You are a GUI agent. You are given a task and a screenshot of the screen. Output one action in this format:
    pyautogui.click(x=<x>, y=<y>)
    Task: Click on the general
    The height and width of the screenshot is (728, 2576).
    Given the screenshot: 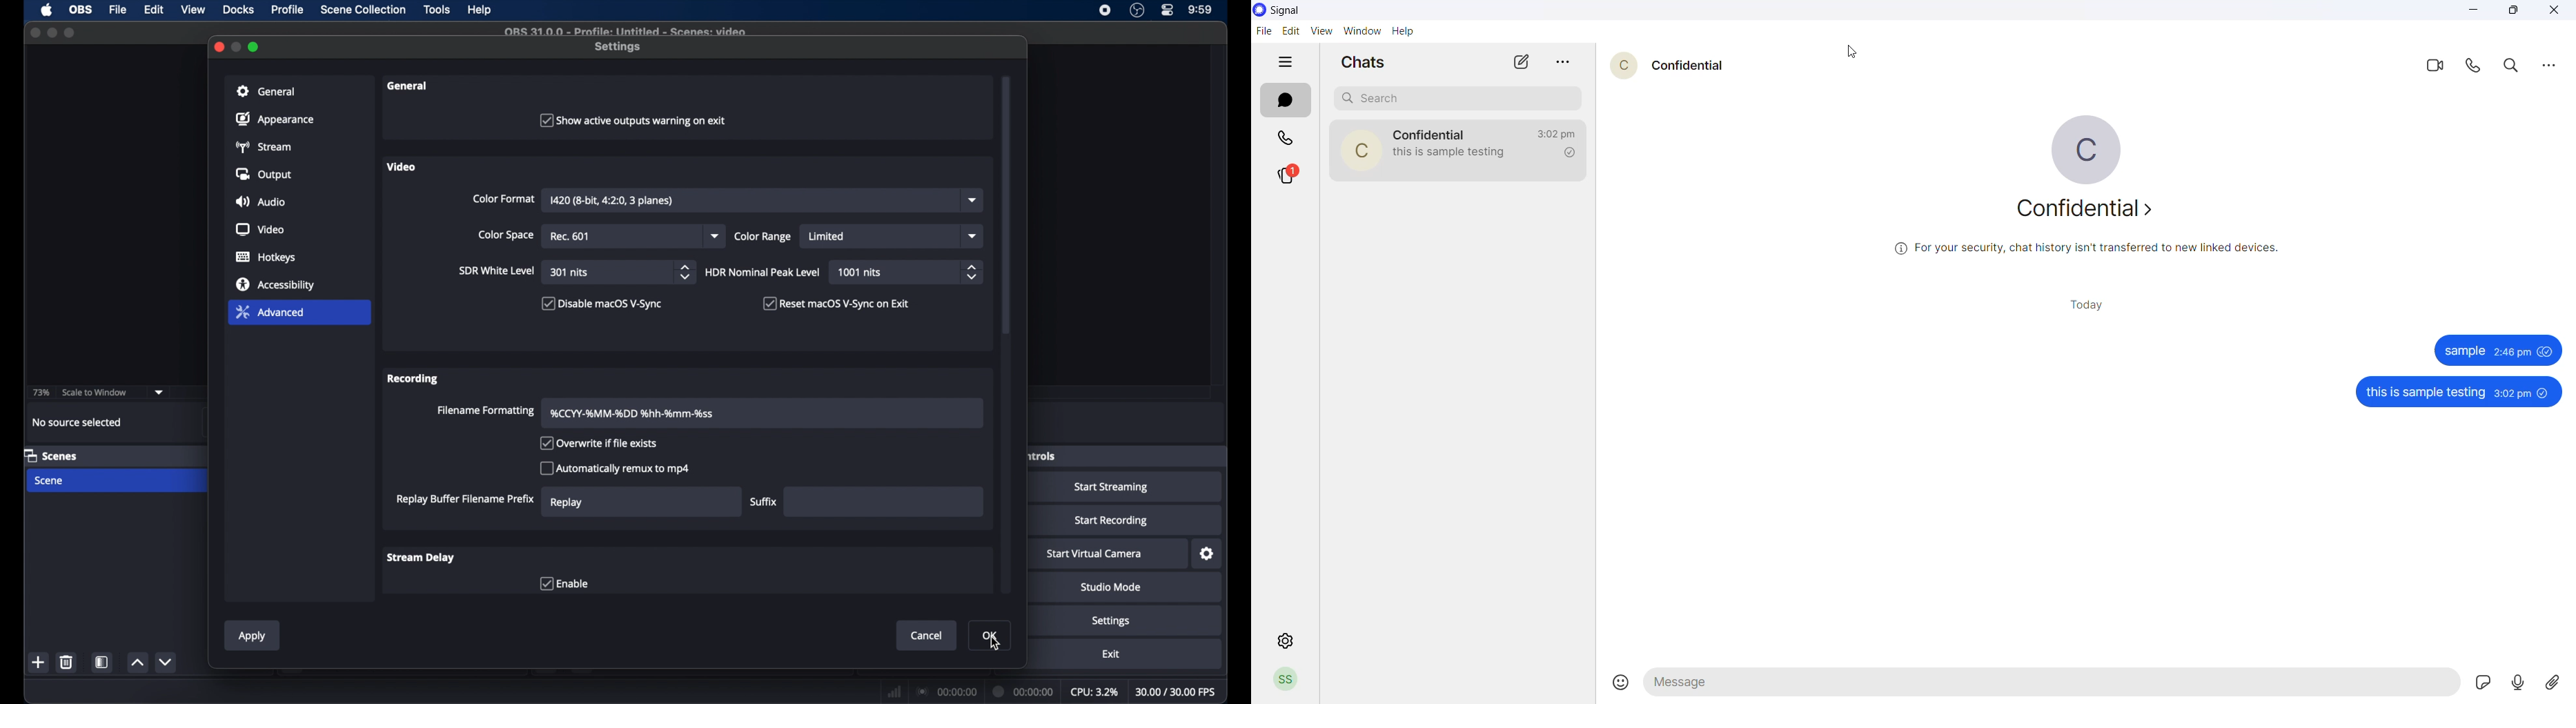 What is the action you would take?
    pyautogui.click(x=407, y=85)
    